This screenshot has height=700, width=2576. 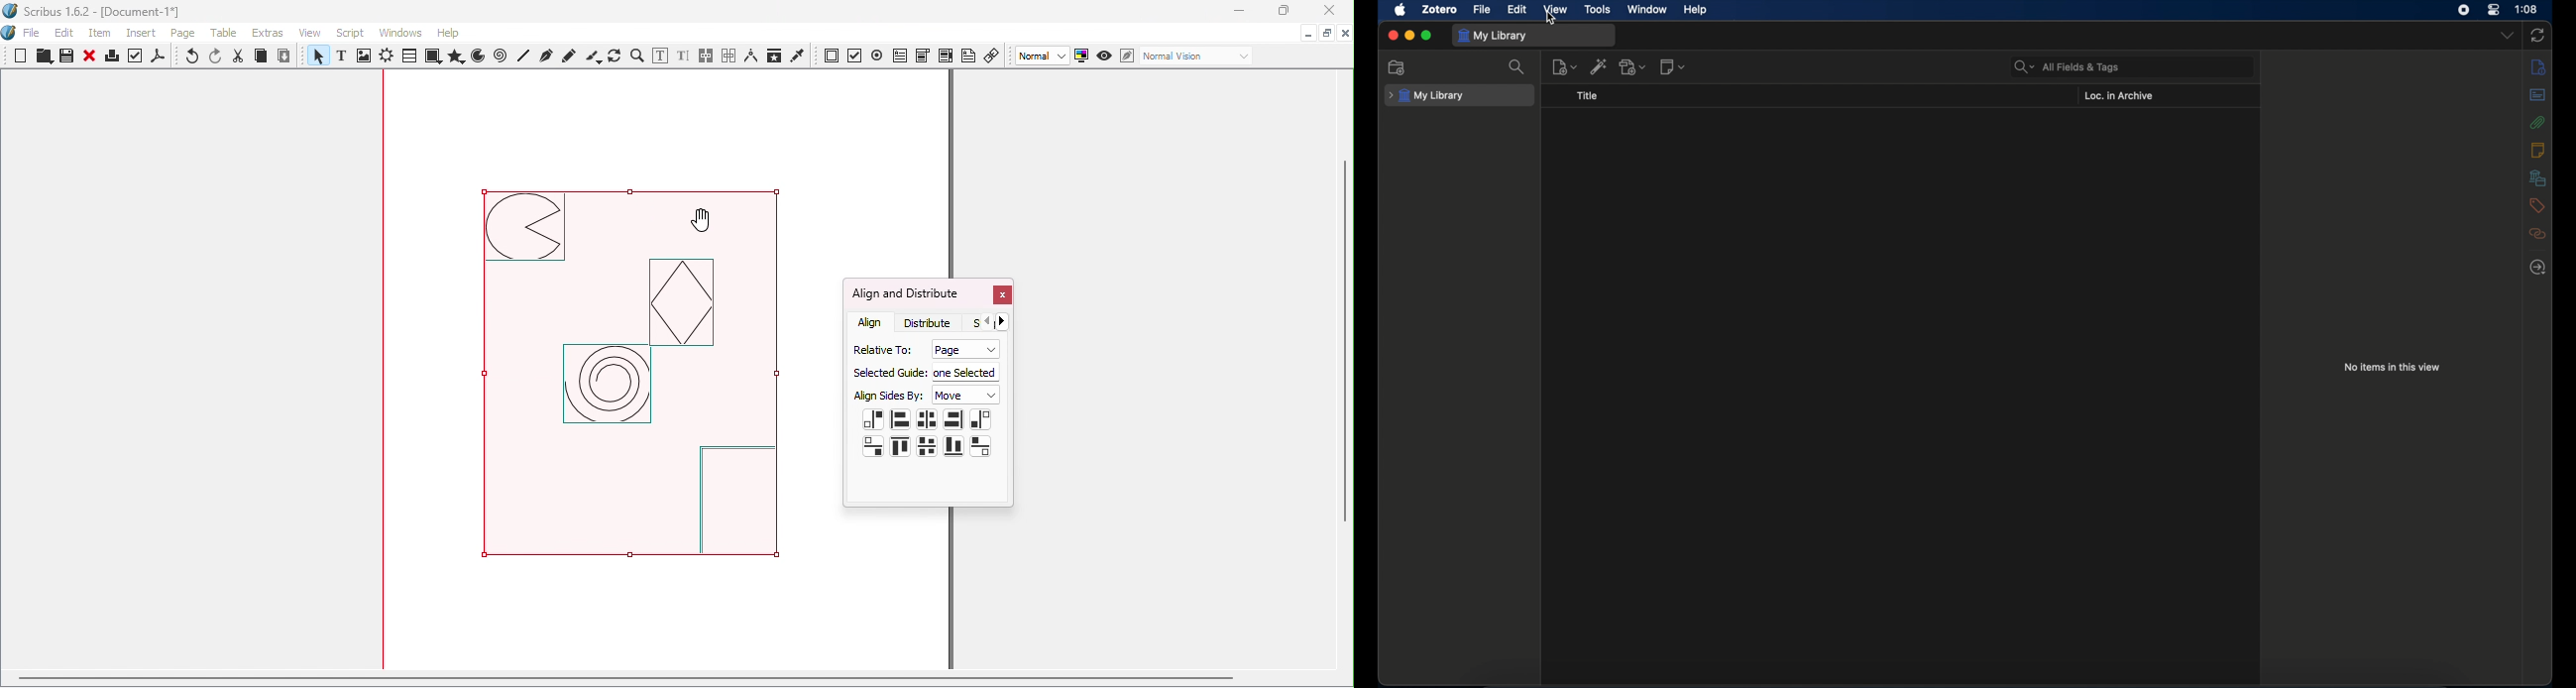 I want to click on Calligraphic line, so click(x=593, y=57).